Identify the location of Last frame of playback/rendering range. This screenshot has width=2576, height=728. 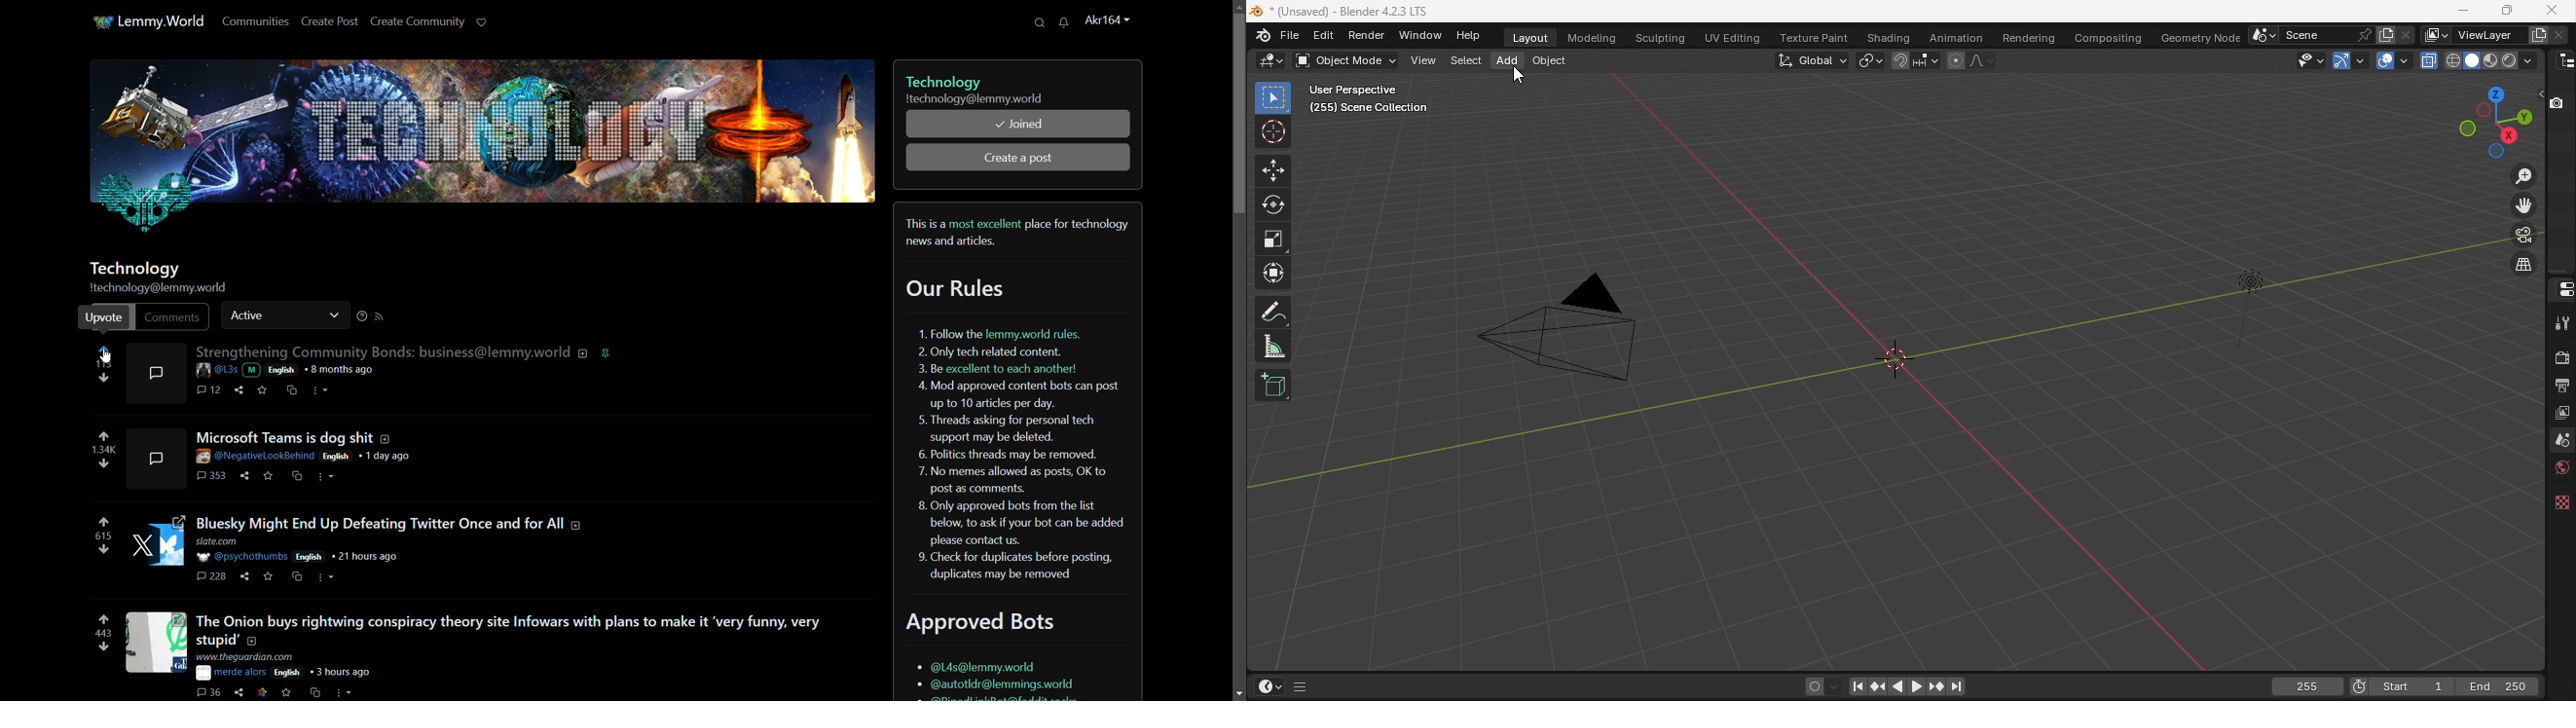
(2499, 686).